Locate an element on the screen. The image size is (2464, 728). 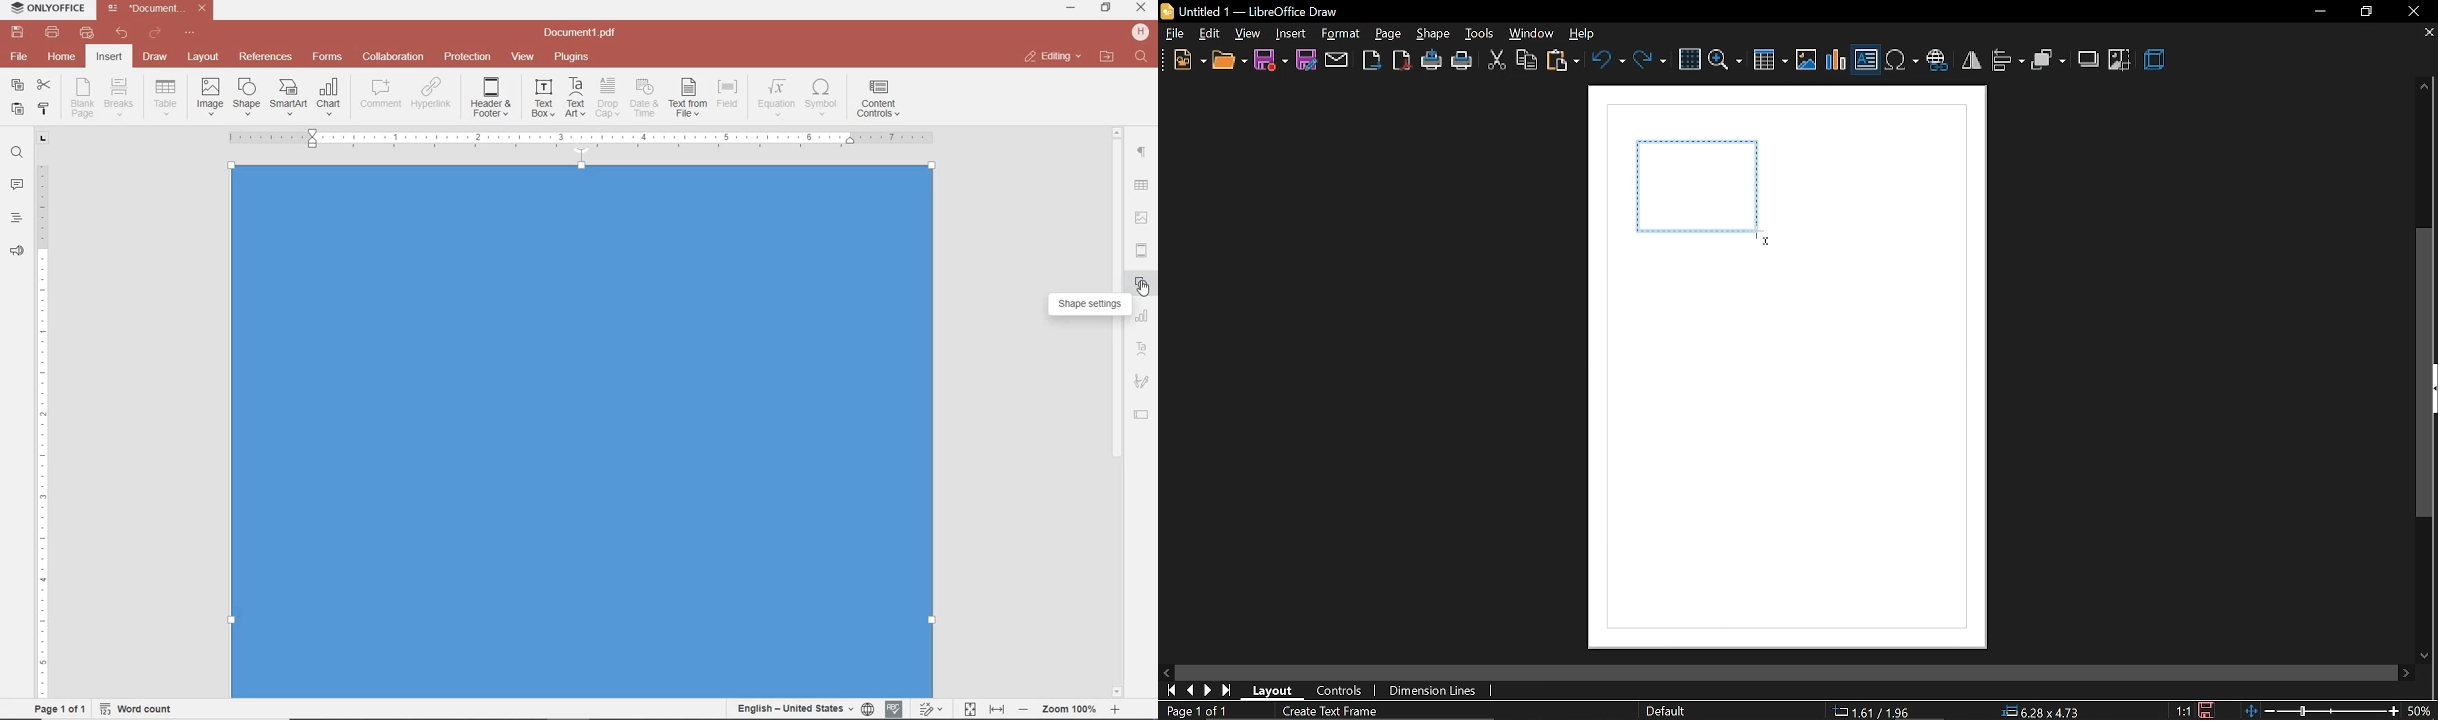
close is located at coordinates (2413, 12).